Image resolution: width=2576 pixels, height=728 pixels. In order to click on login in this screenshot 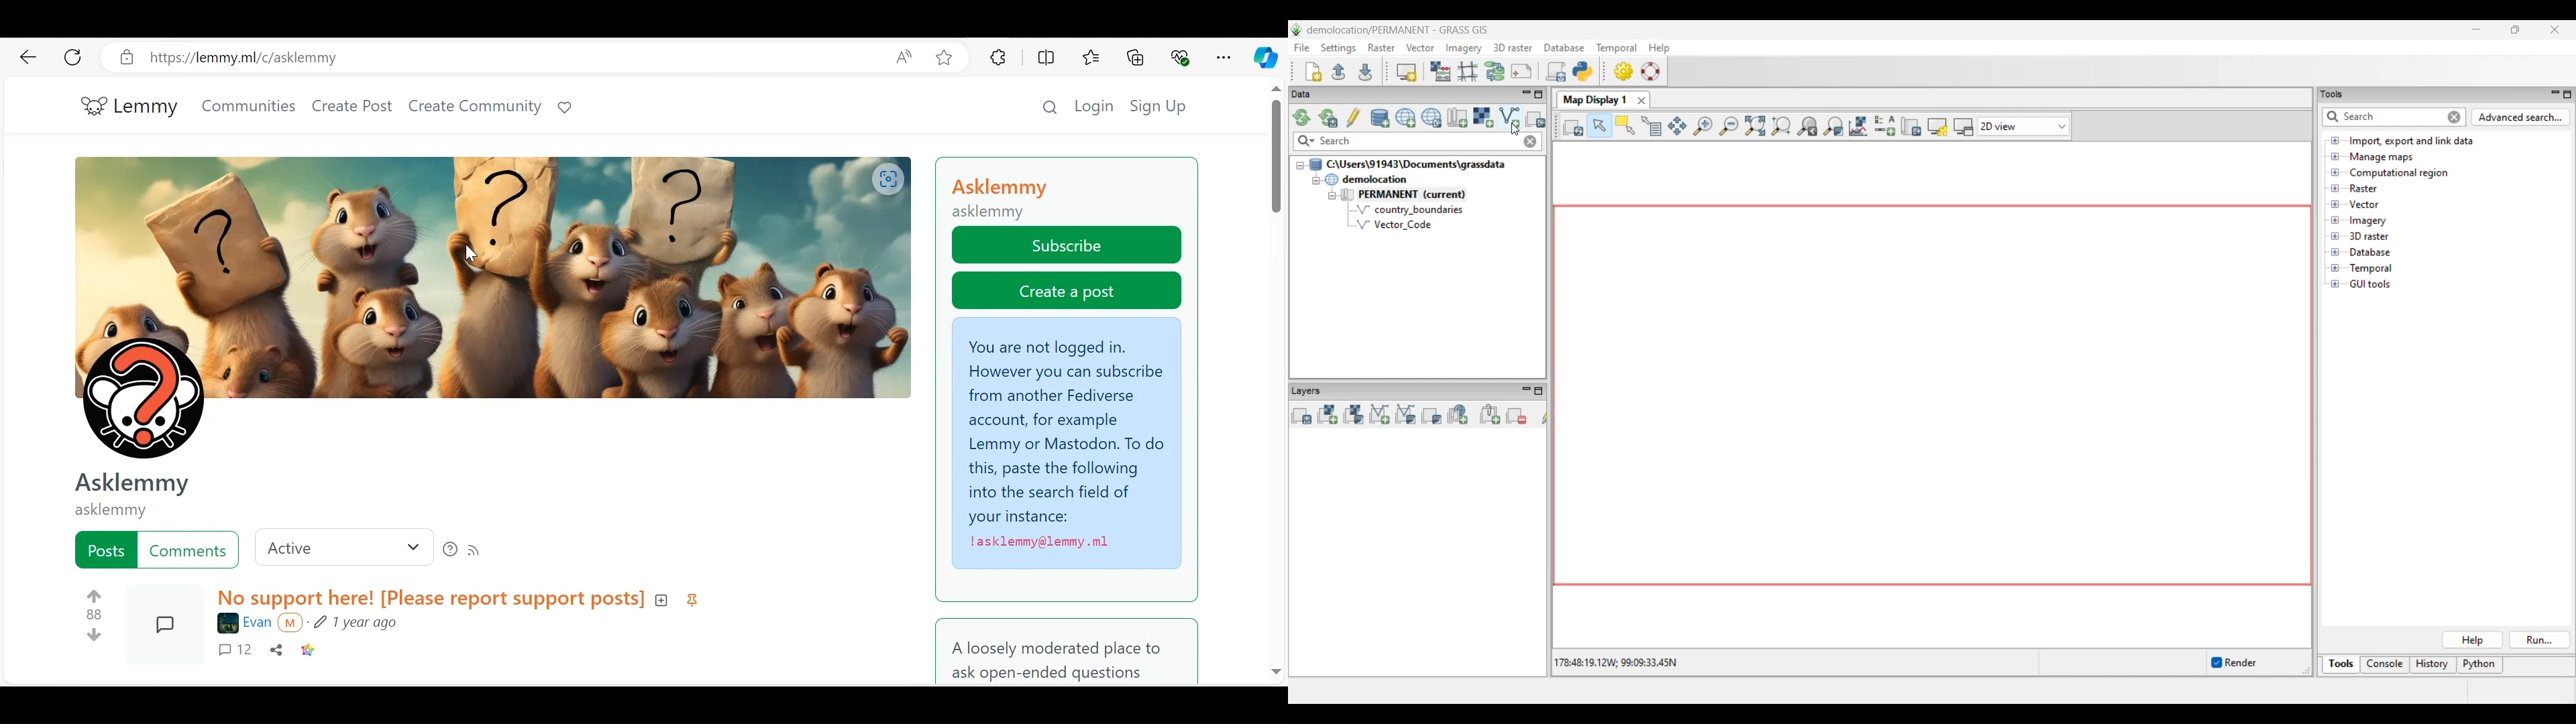, I will do `click(1096, 105)`.